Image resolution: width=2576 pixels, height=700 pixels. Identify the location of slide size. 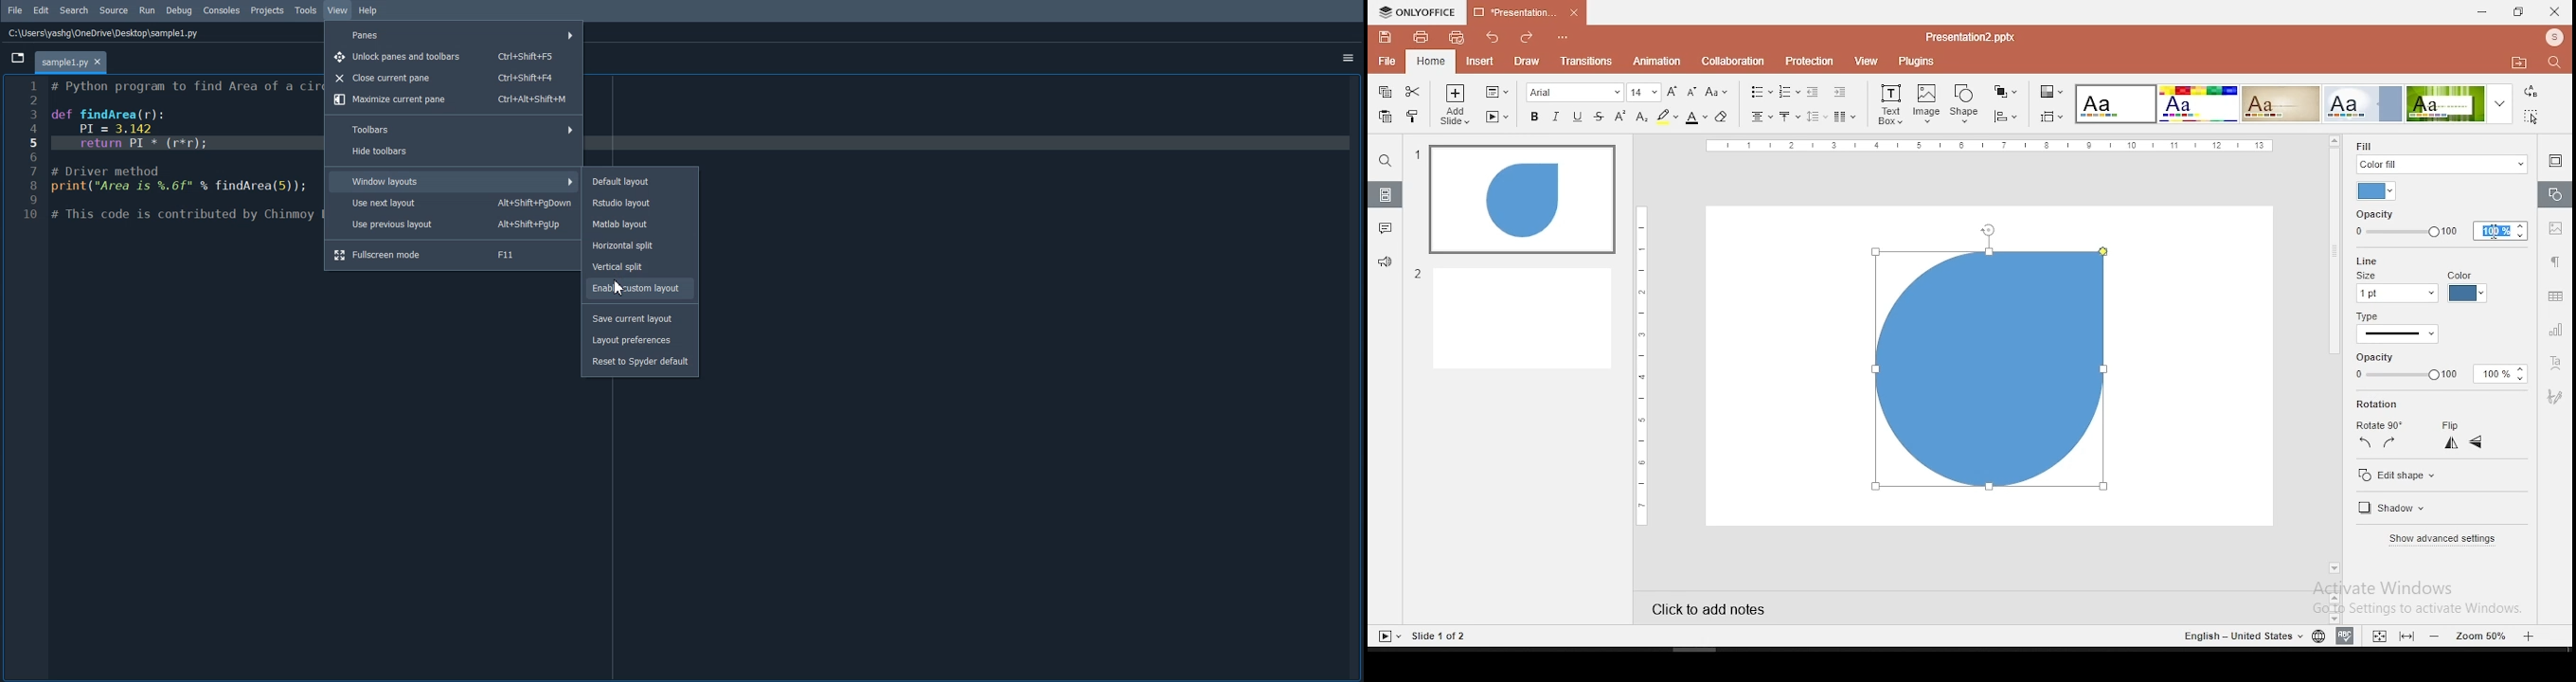
(2049, 117).